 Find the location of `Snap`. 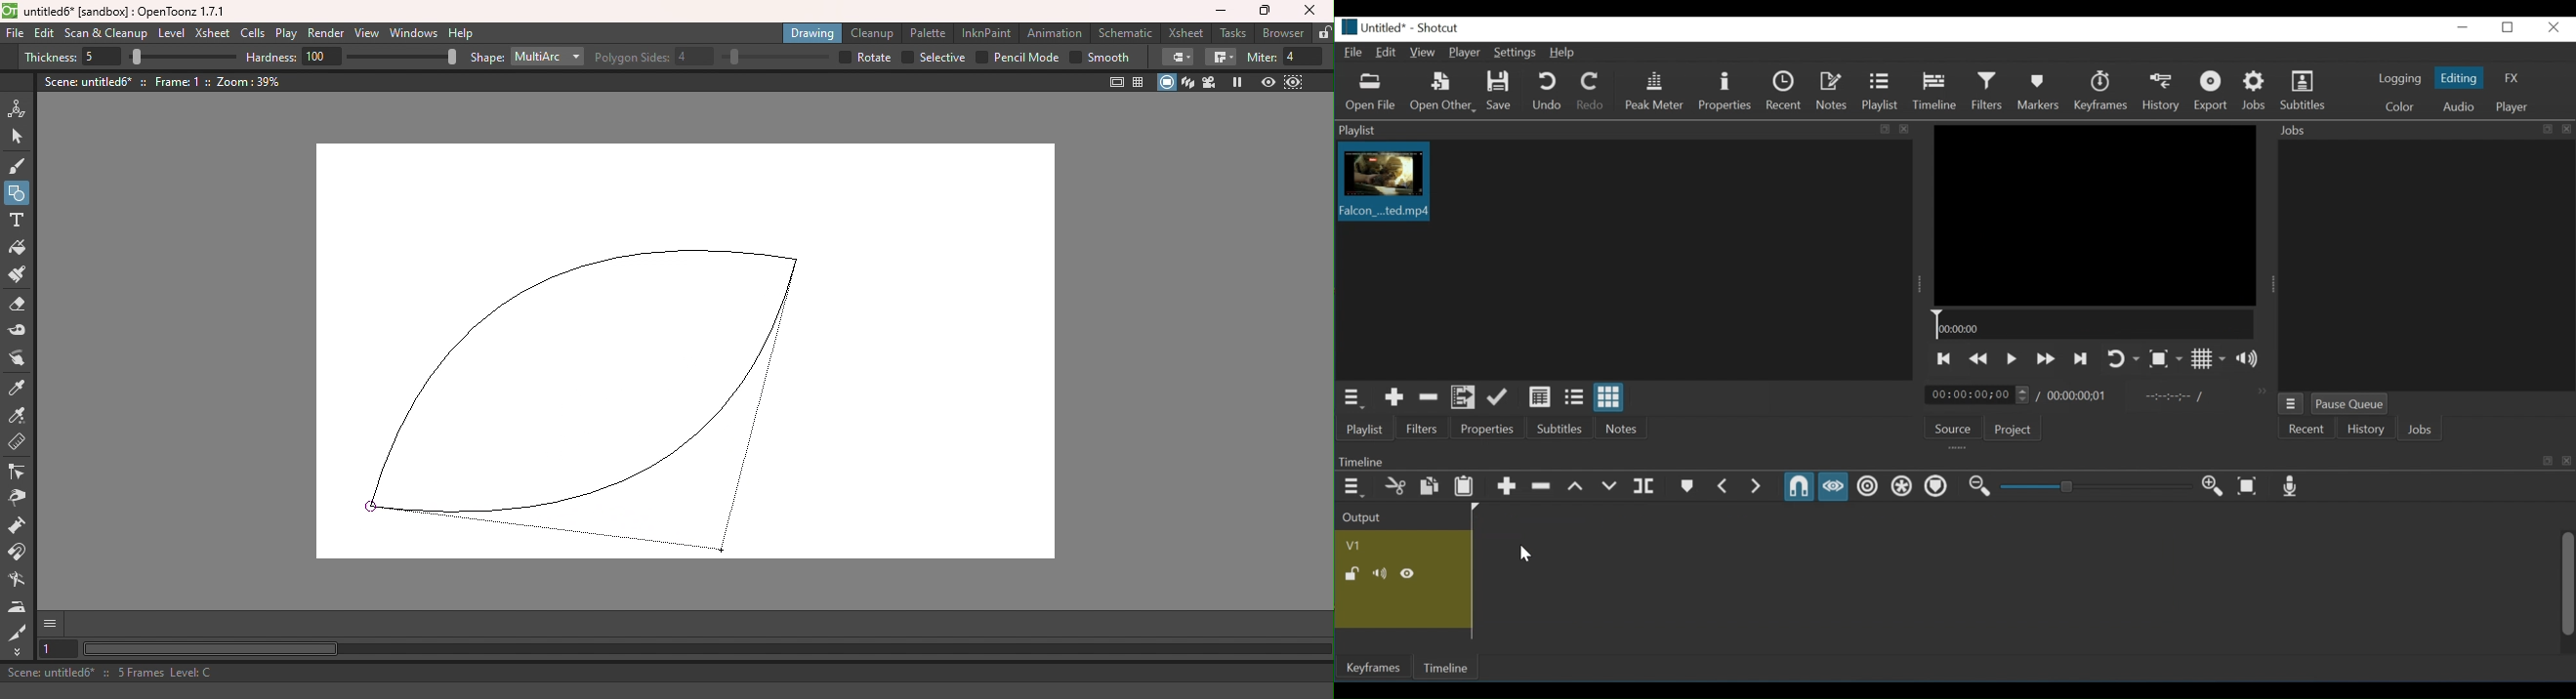

Snap is located at coordinates (1799, 487).